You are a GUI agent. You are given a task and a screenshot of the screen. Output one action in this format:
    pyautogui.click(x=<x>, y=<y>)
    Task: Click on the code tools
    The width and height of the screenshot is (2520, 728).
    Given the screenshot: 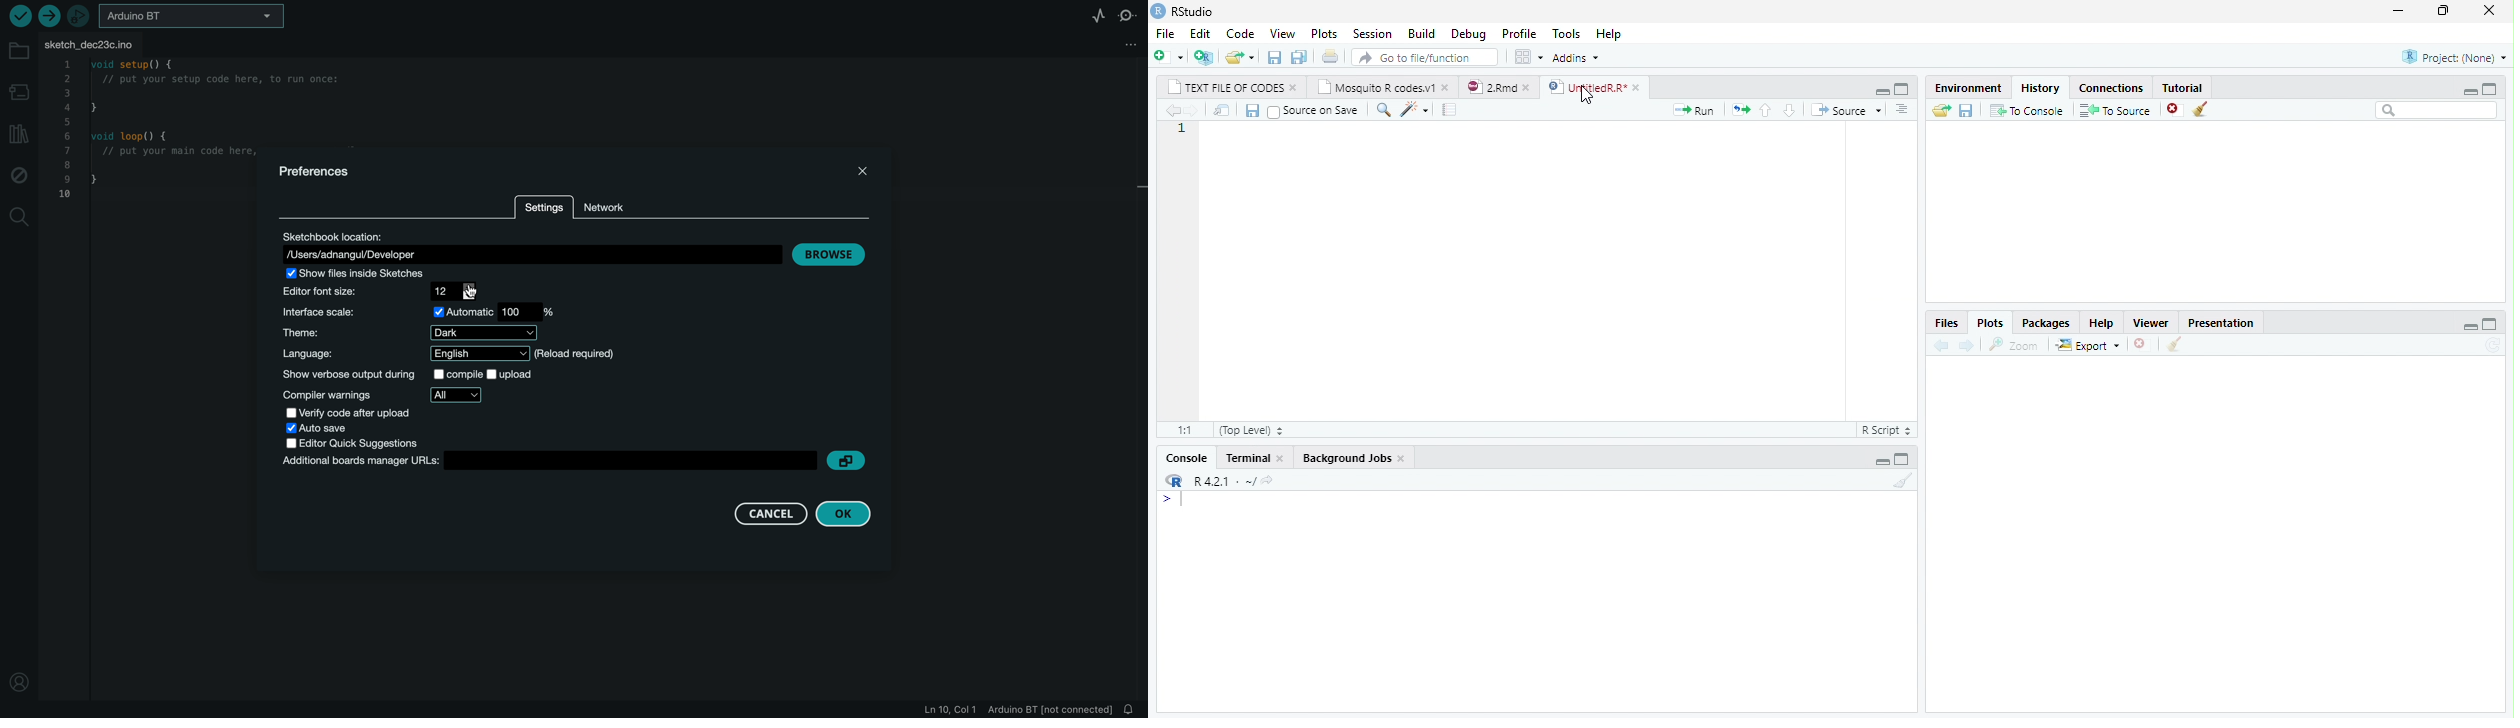 What is the action you would take?
    pyautogui.click(x=1414, y=111)
    